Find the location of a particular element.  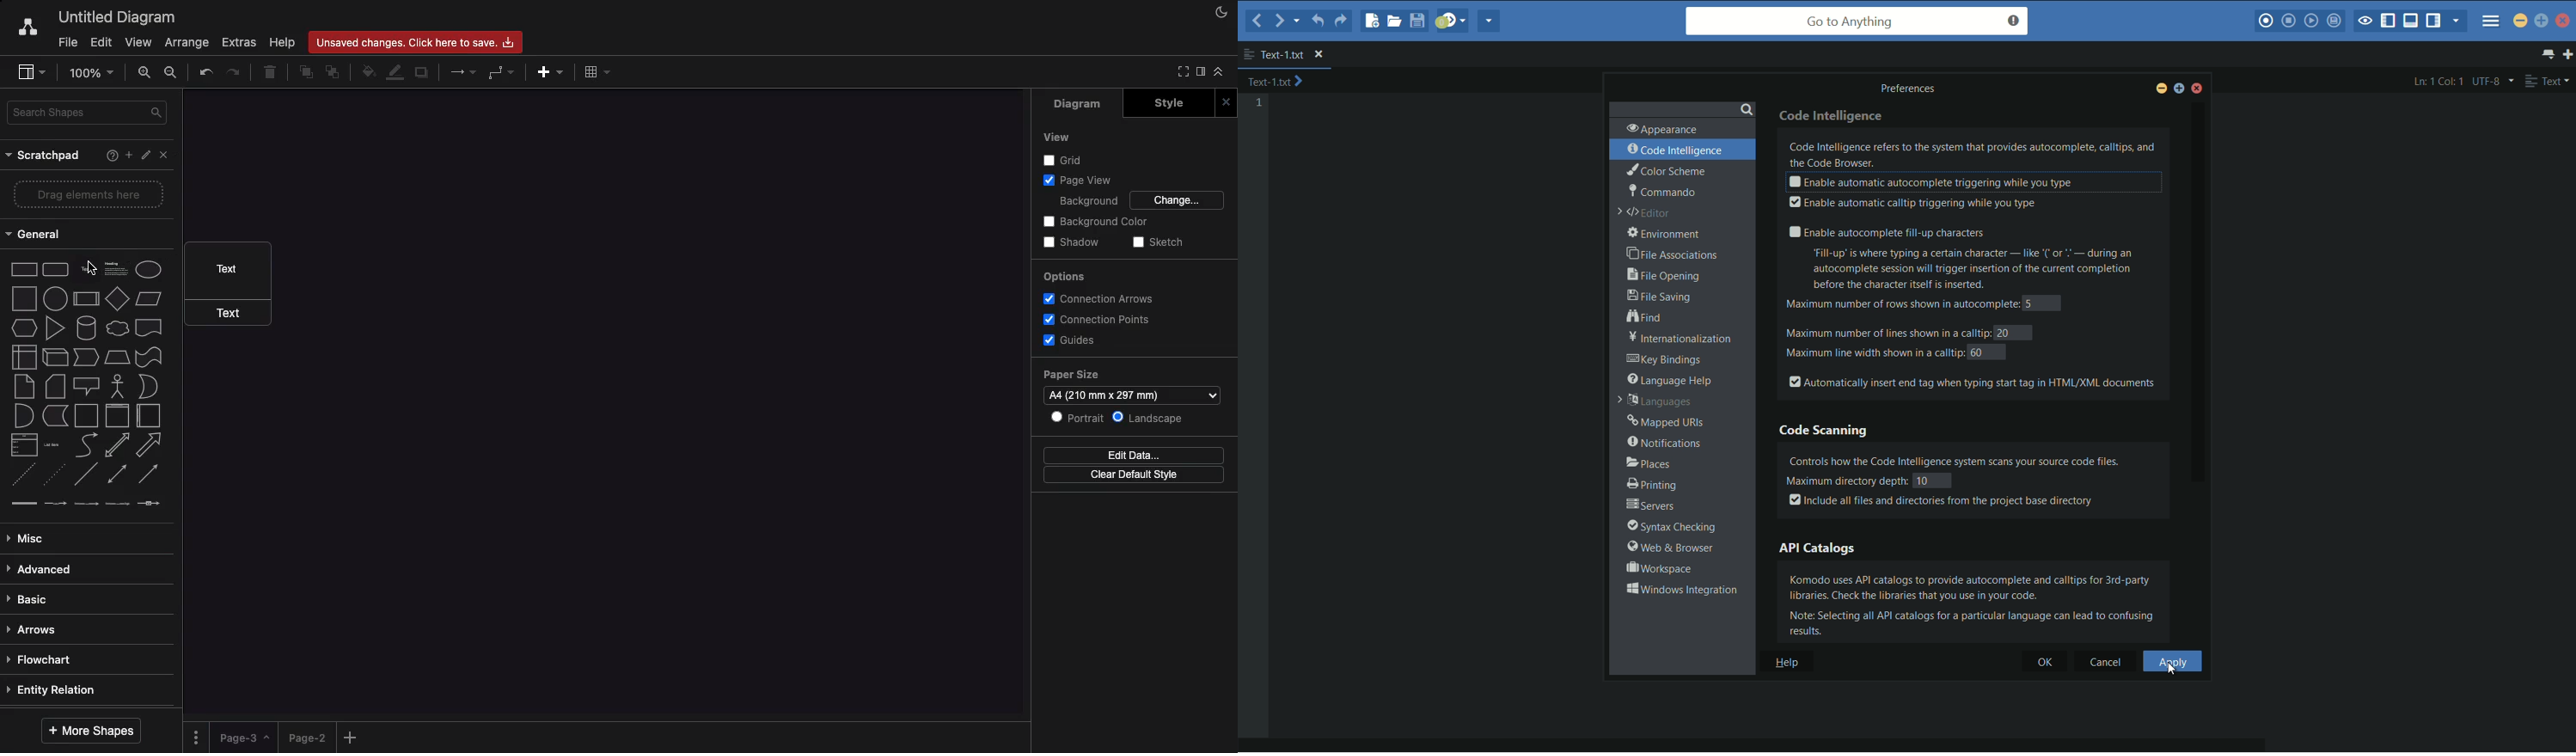

stop macro is located at coordinates (2290, 22).